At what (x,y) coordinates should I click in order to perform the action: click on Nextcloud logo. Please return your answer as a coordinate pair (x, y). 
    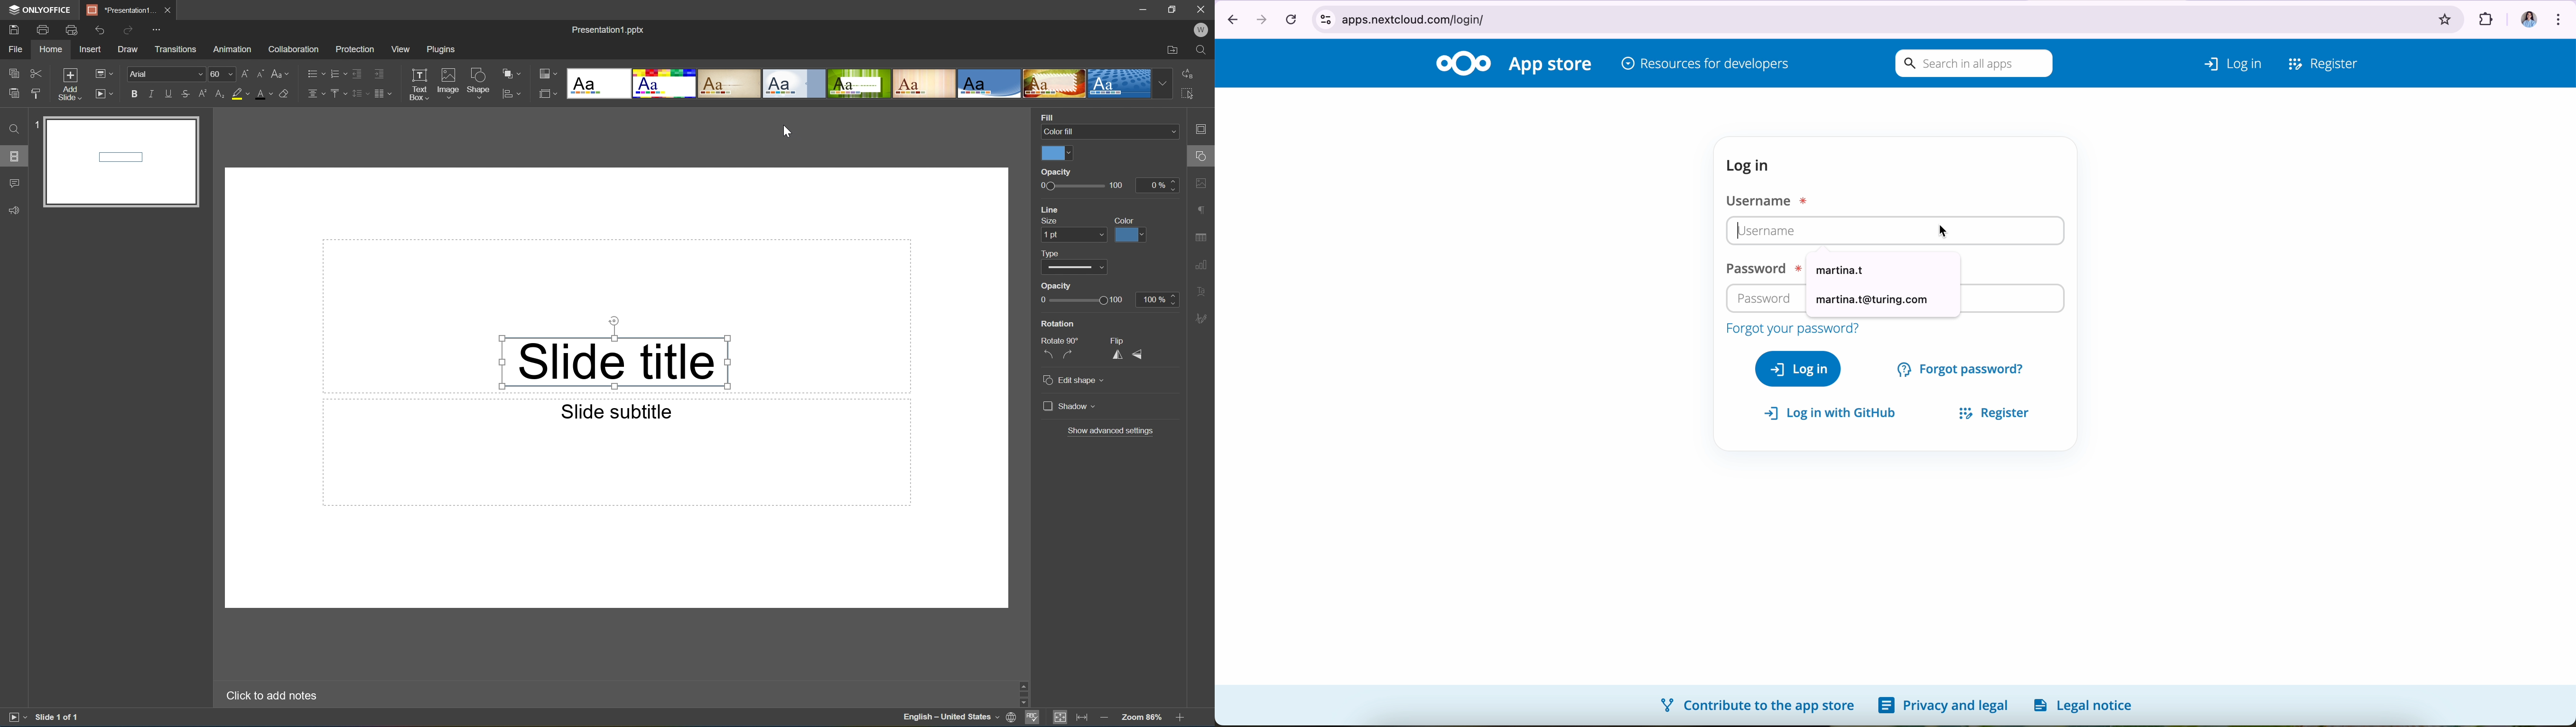
    Looking at the image, I should click on (1463, 62).